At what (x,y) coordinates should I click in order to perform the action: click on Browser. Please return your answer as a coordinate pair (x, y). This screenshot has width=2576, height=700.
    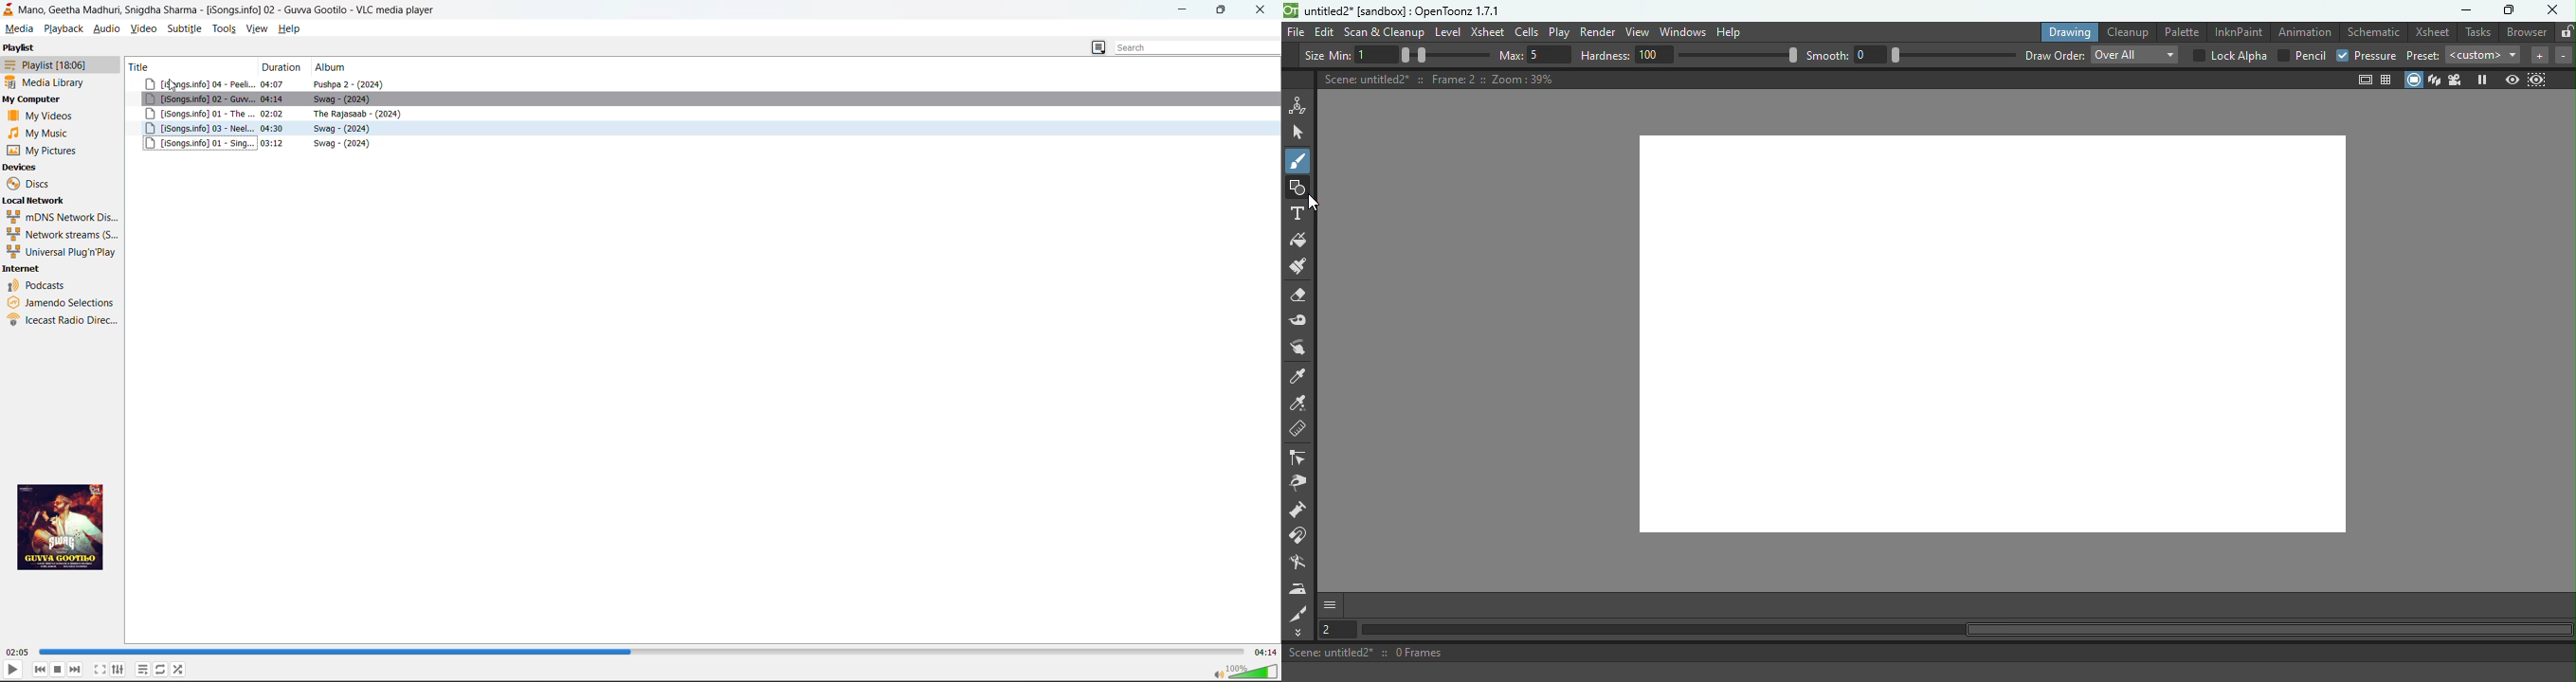
    Looking at the image, I should click on (2528, 32).